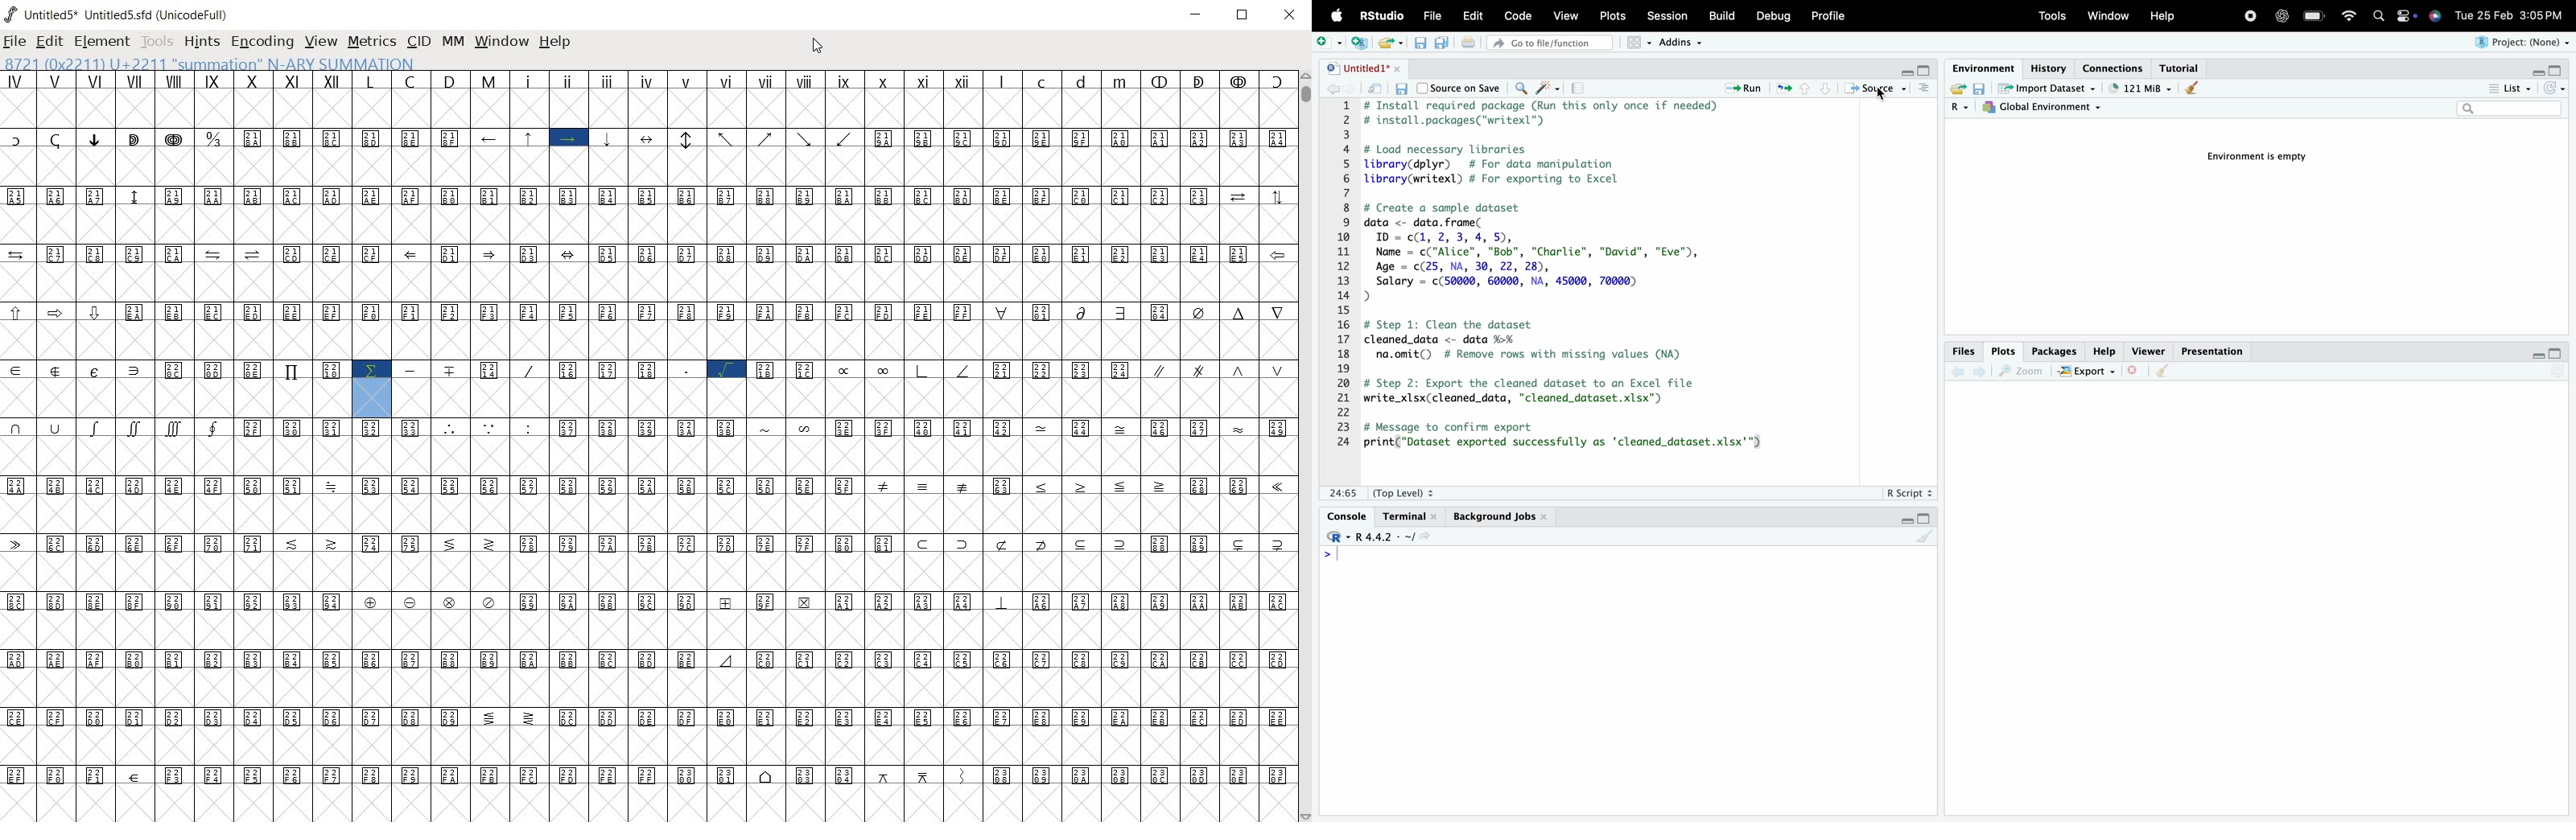 The height and width of the screenshot is (840, 2576). Describe the element at coordinates (1329, 42) in the screenshot. I see `New File` at that location.